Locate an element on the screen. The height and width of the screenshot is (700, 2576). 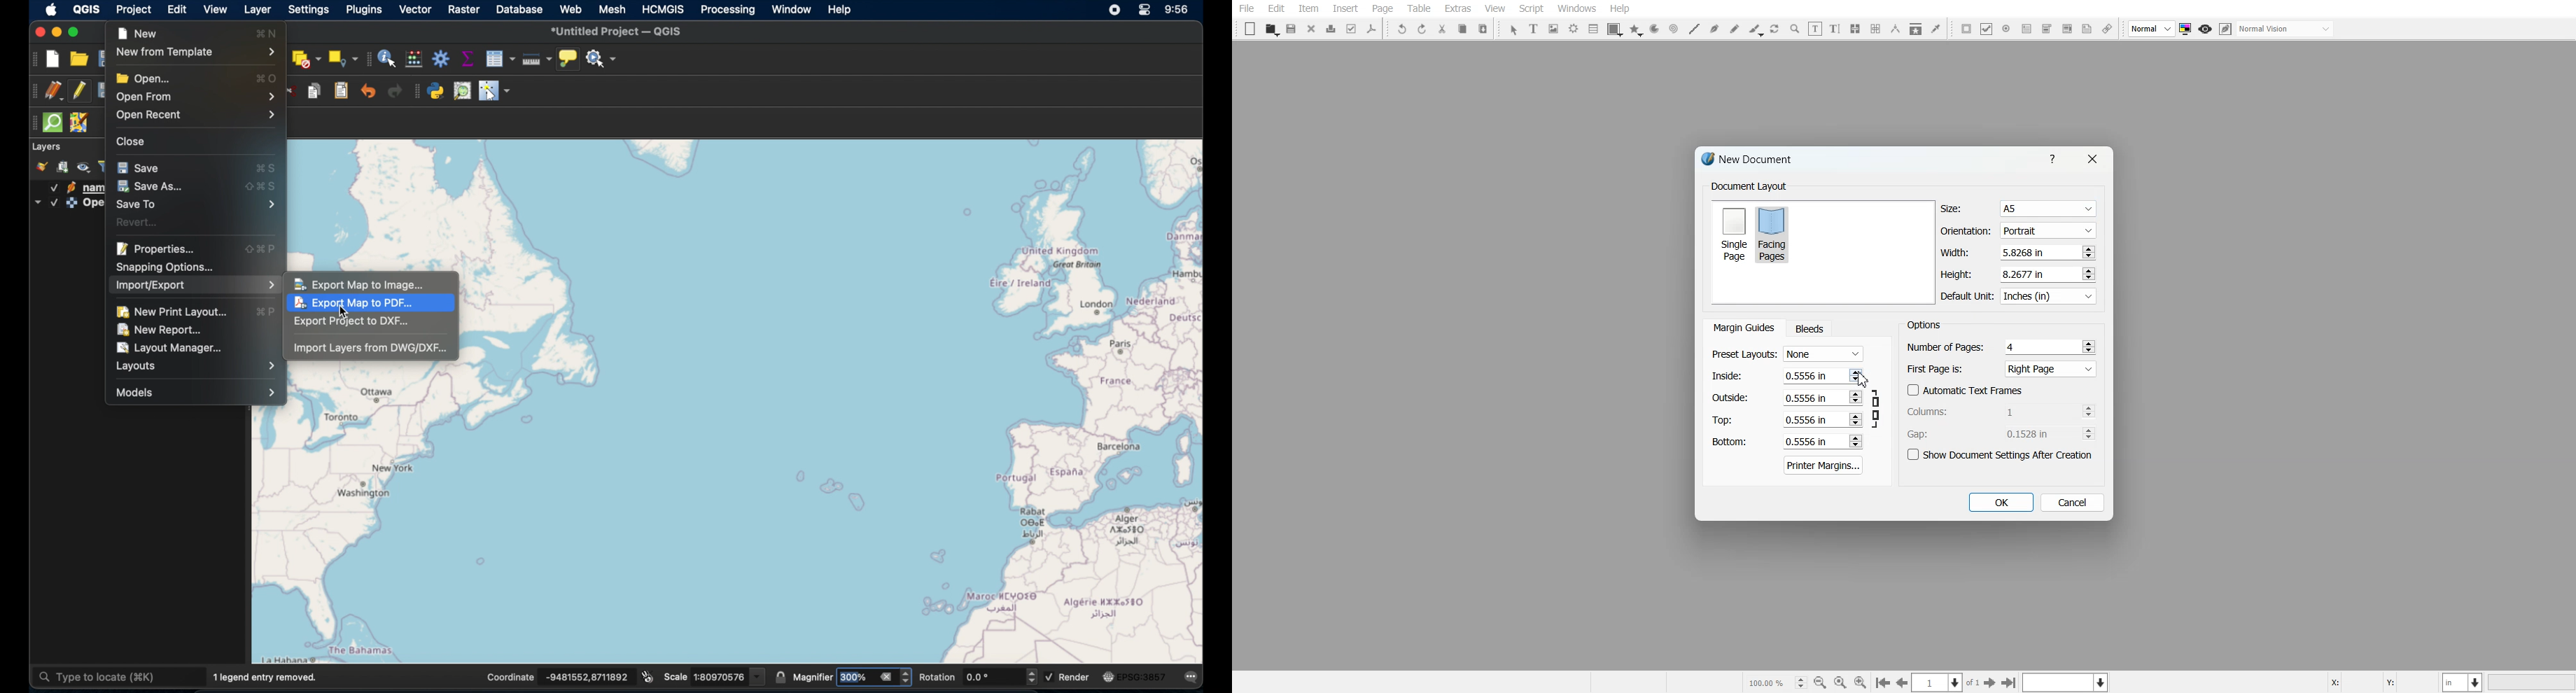
Go to the previous page is located at coordinates (1902, 682).